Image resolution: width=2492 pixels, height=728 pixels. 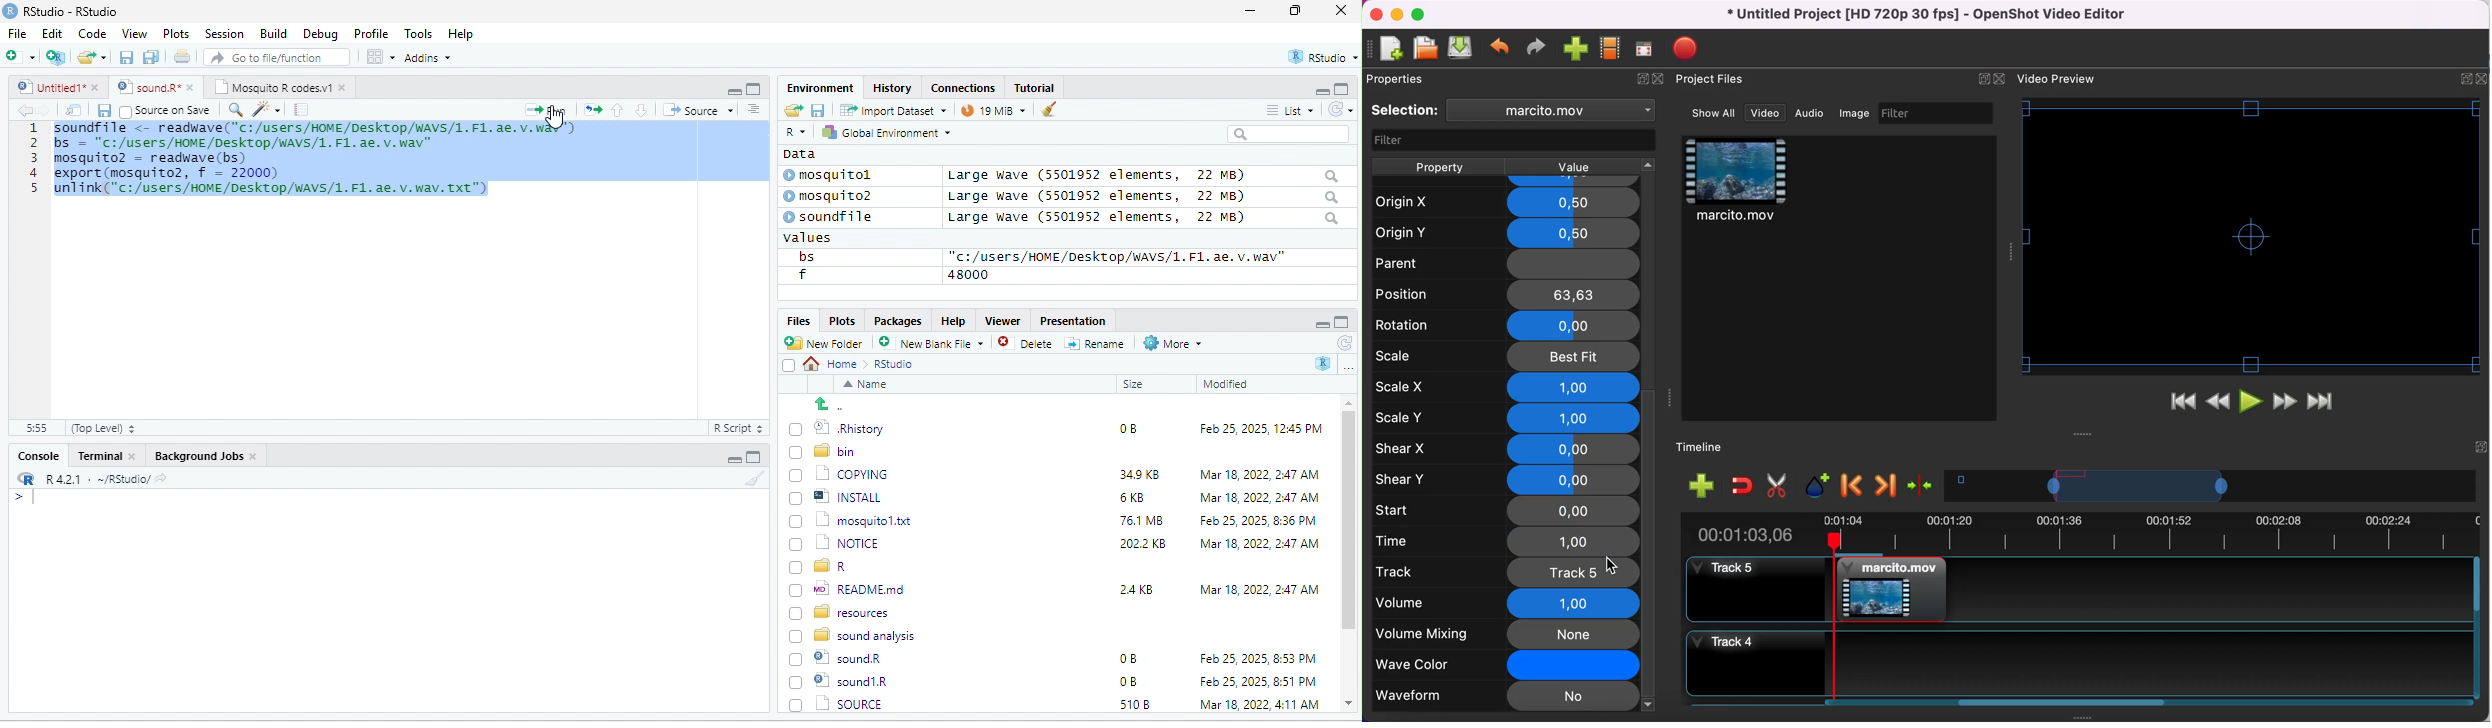 What do you see at coordinates (1140, 475) in the screenshot?
I see `349K8` at bounding box center [1140, 475].